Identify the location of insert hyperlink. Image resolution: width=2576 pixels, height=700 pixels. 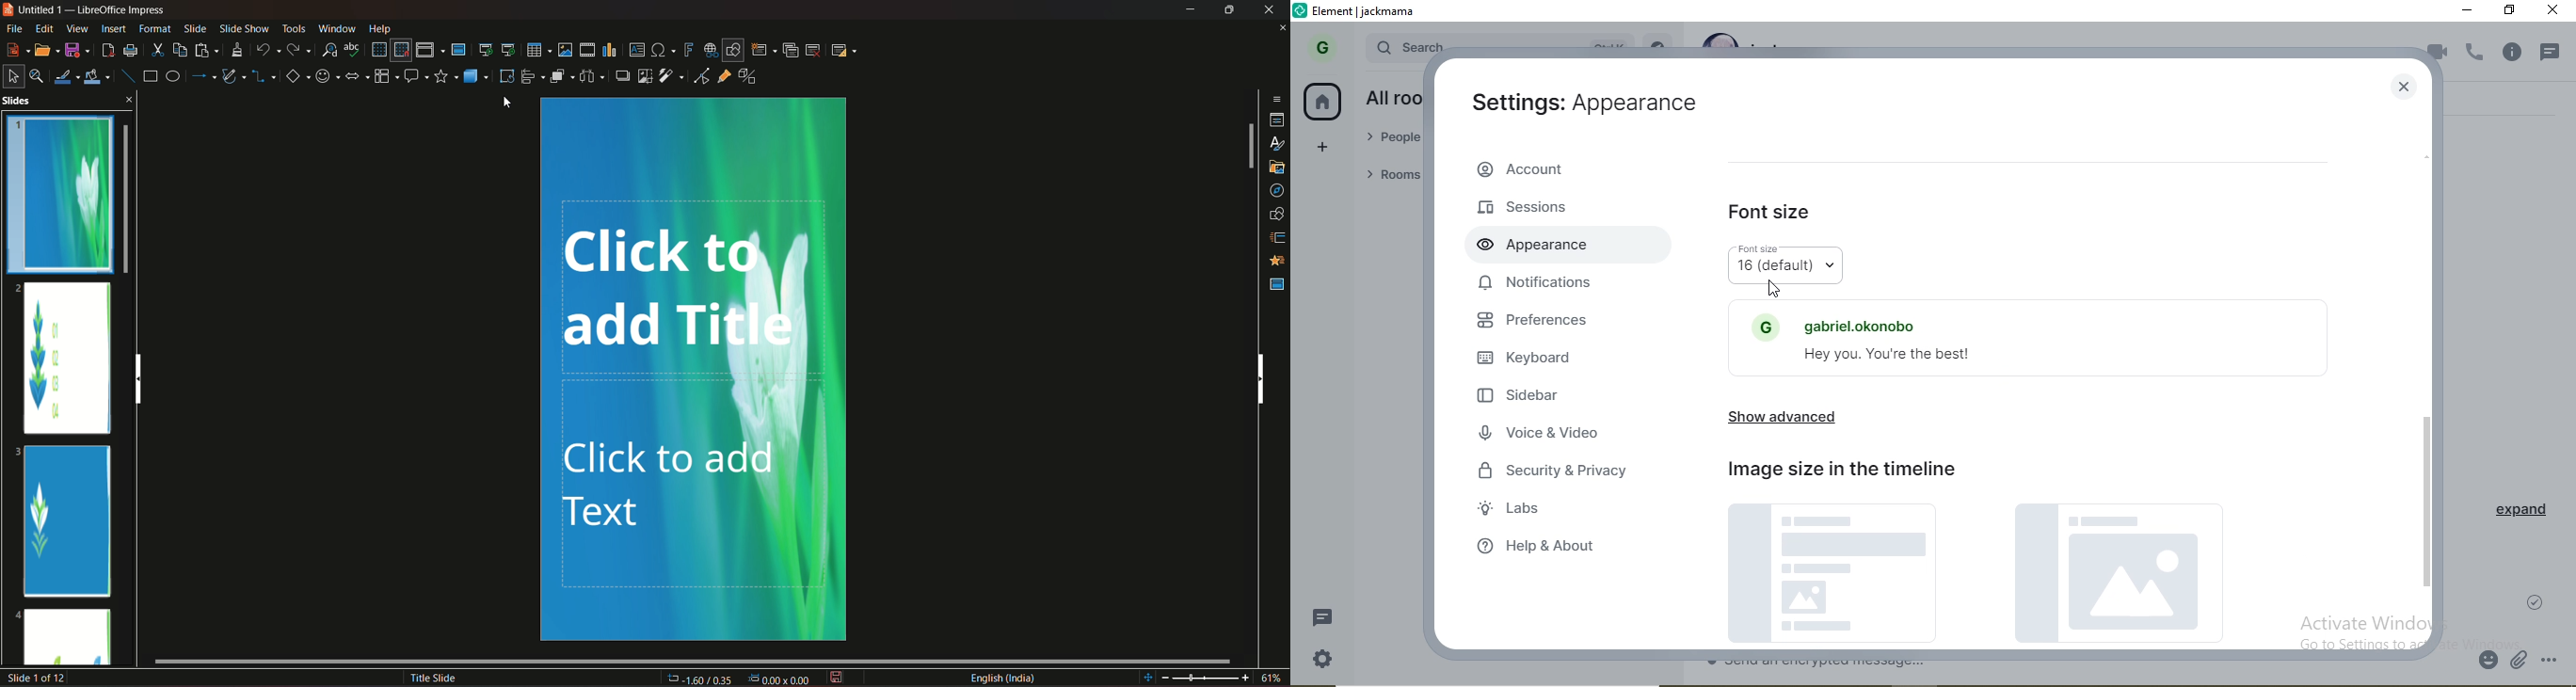
(708, 49).